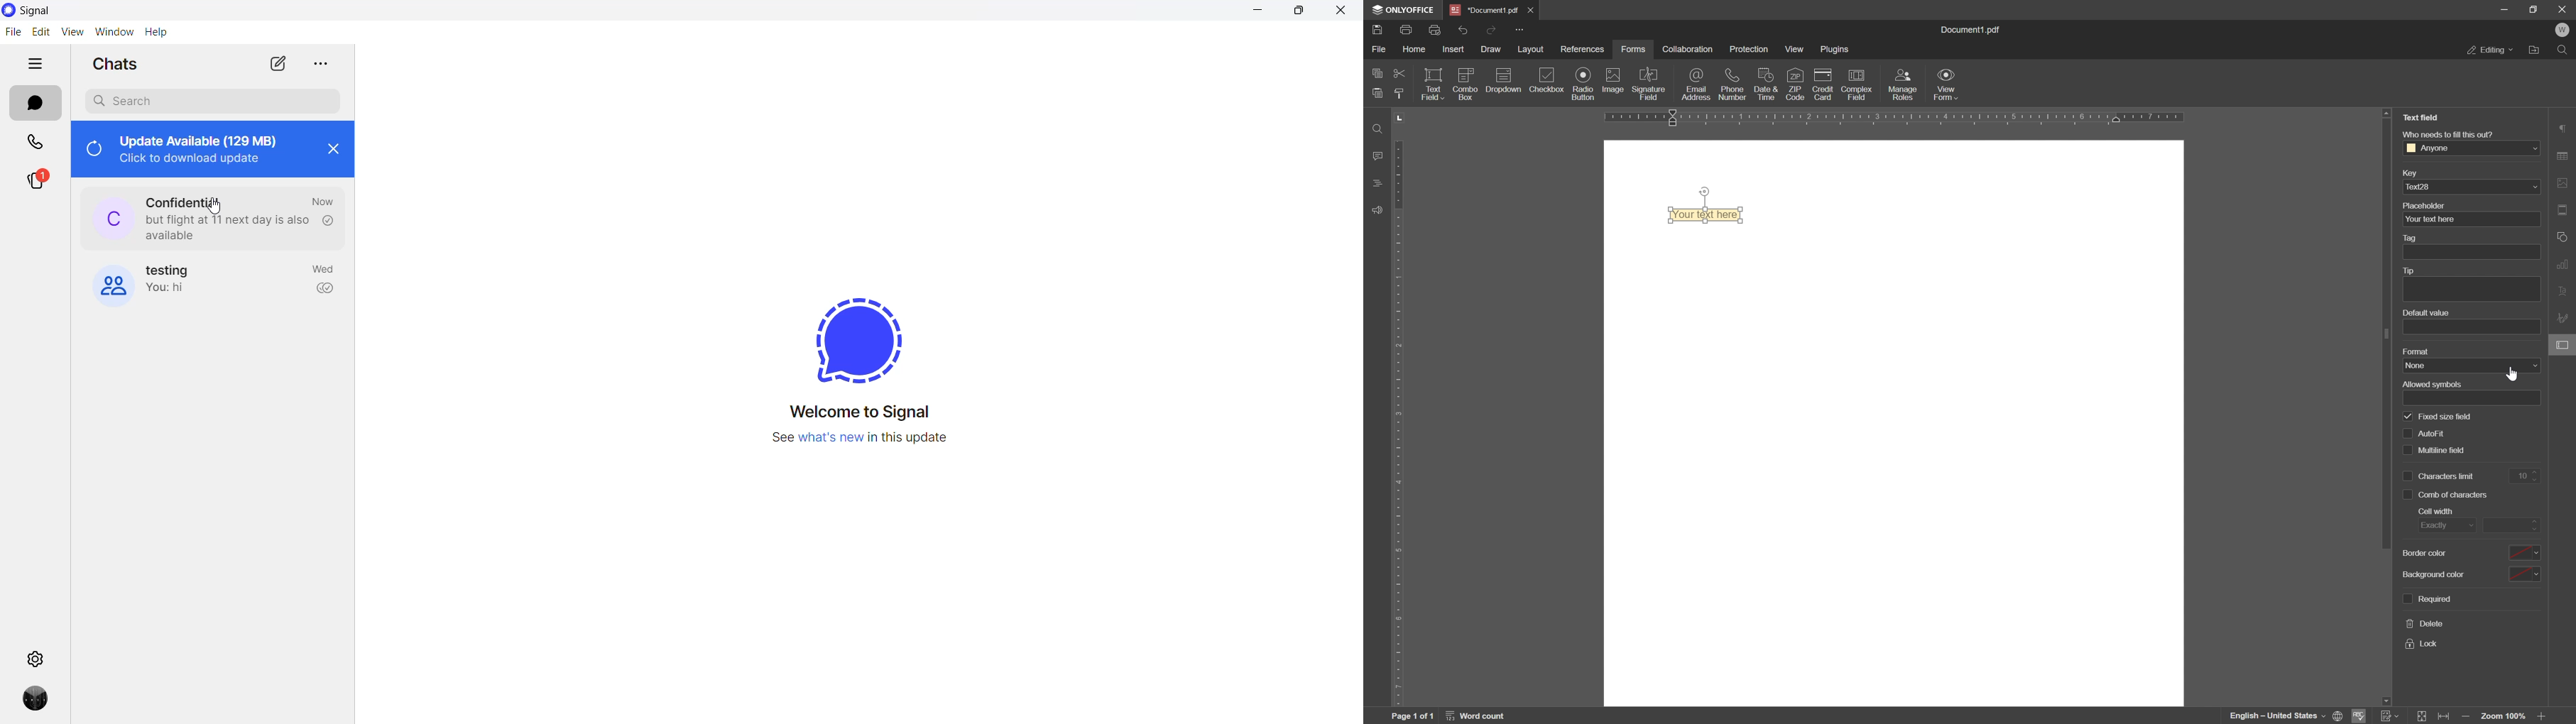 The image size is (2576, 728). What do you see at coordinates (1947, 86) in the screenshot?
I see `view form` at bounding box center [1947, 86].